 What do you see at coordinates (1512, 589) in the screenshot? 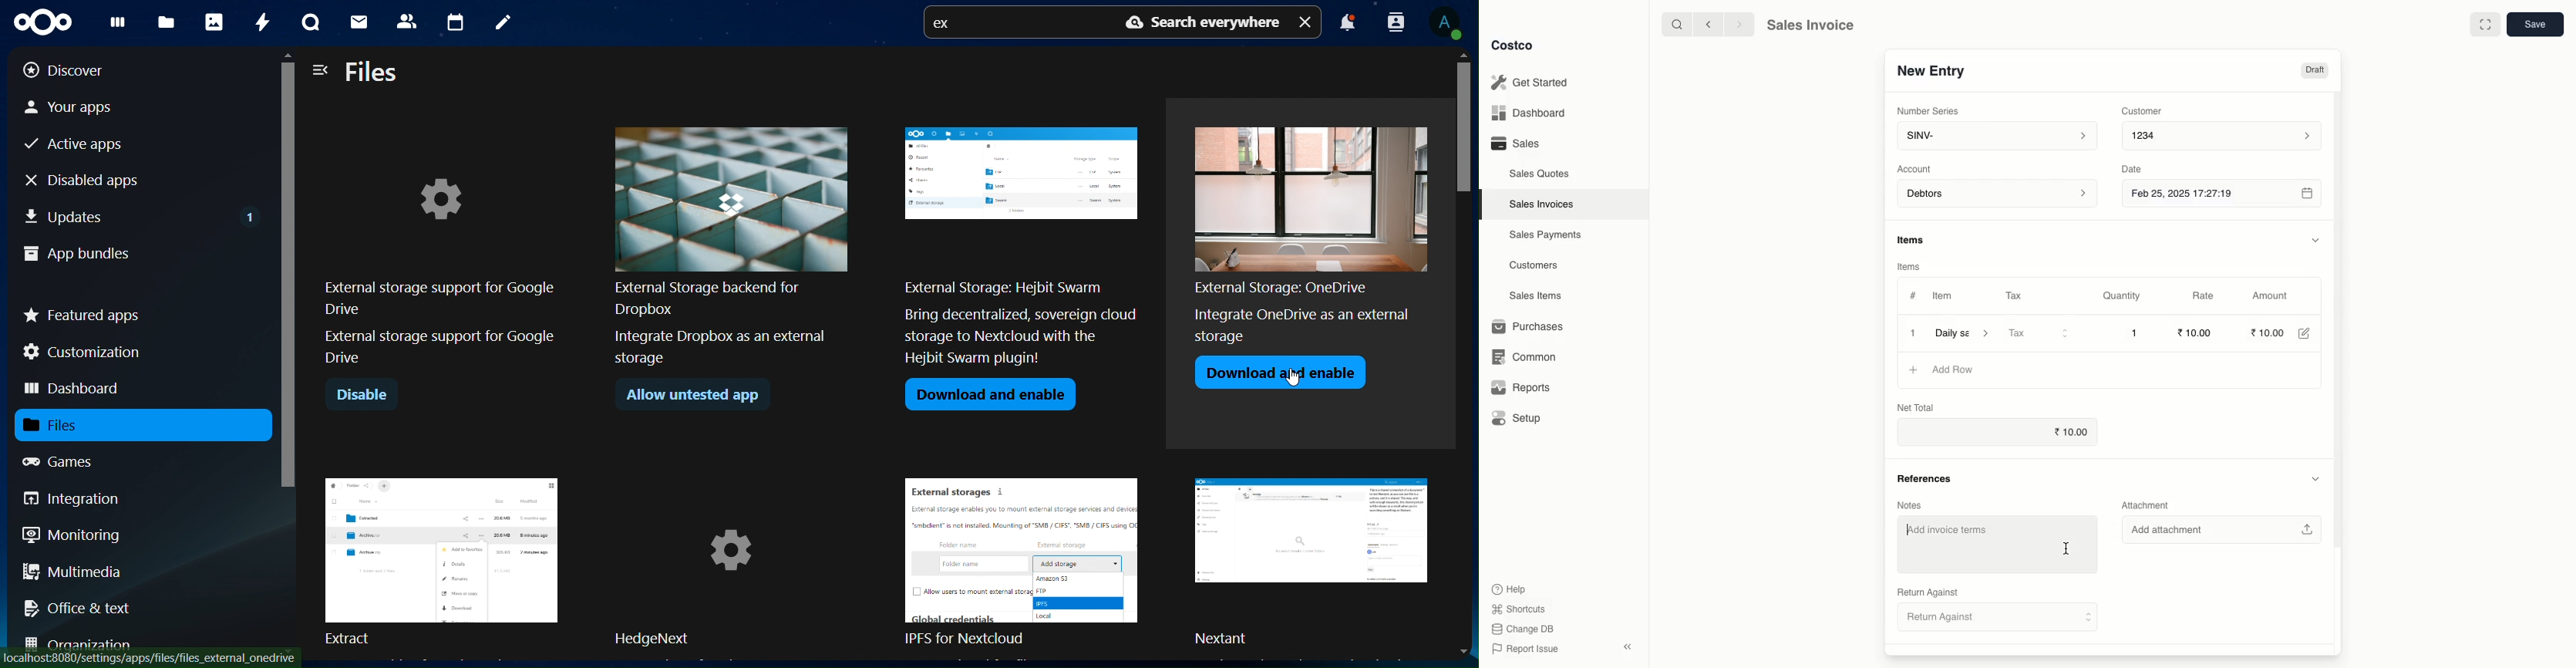
I see `Help` at bounding box center [1512, 589].